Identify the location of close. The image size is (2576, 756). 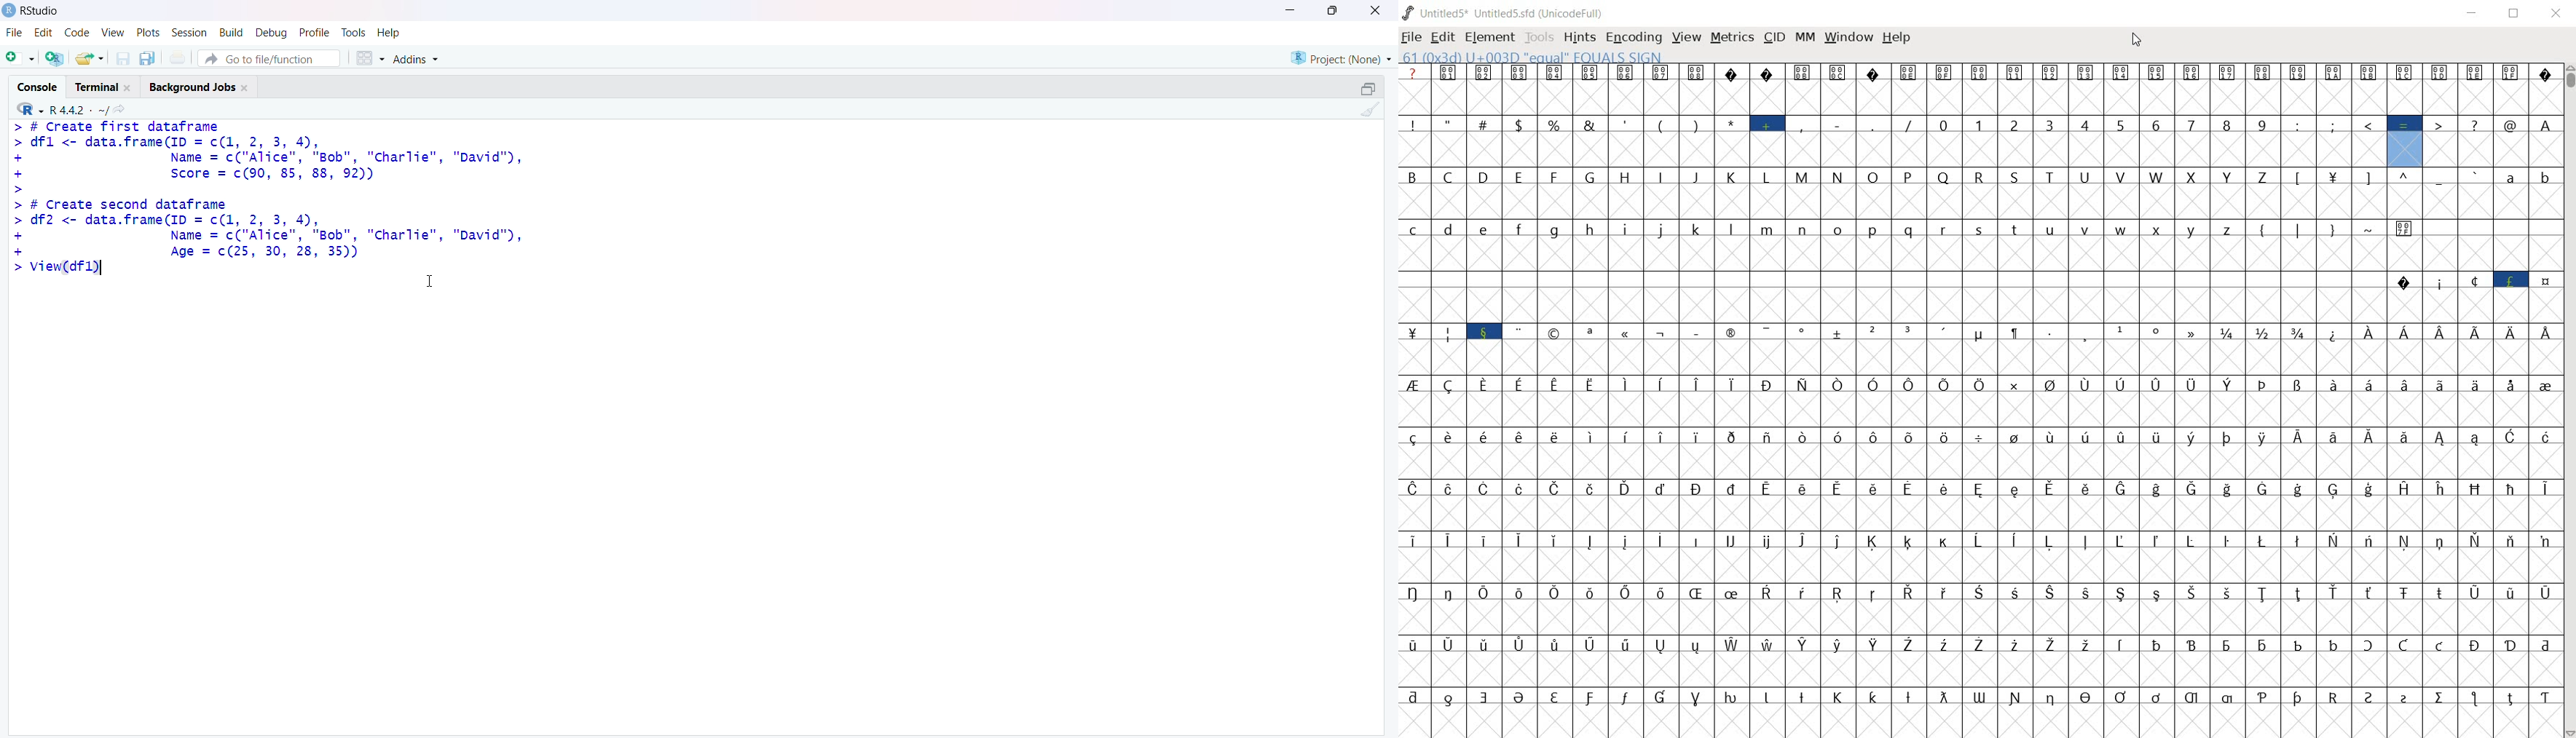
(1376, 10).